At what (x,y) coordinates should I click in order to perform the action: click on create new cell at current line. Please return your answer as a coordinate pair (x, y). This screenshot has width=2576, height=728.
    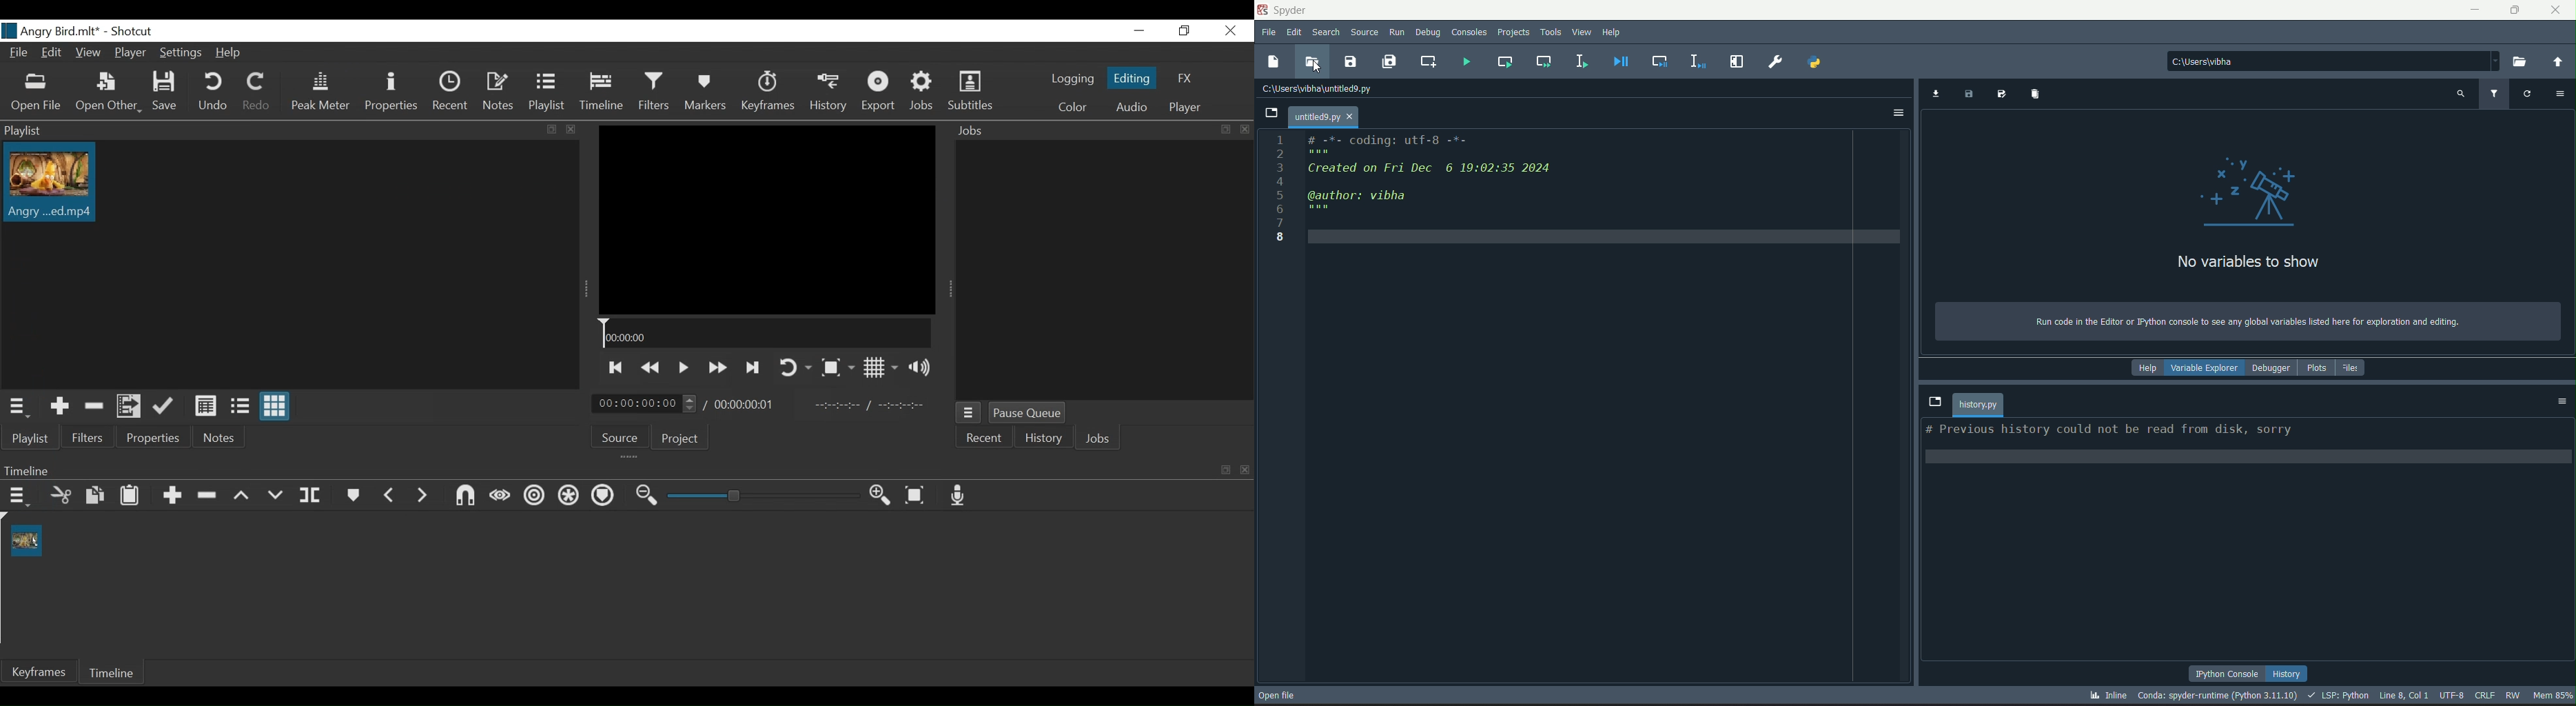
    Looking at the image, I should click on (1426, 60).